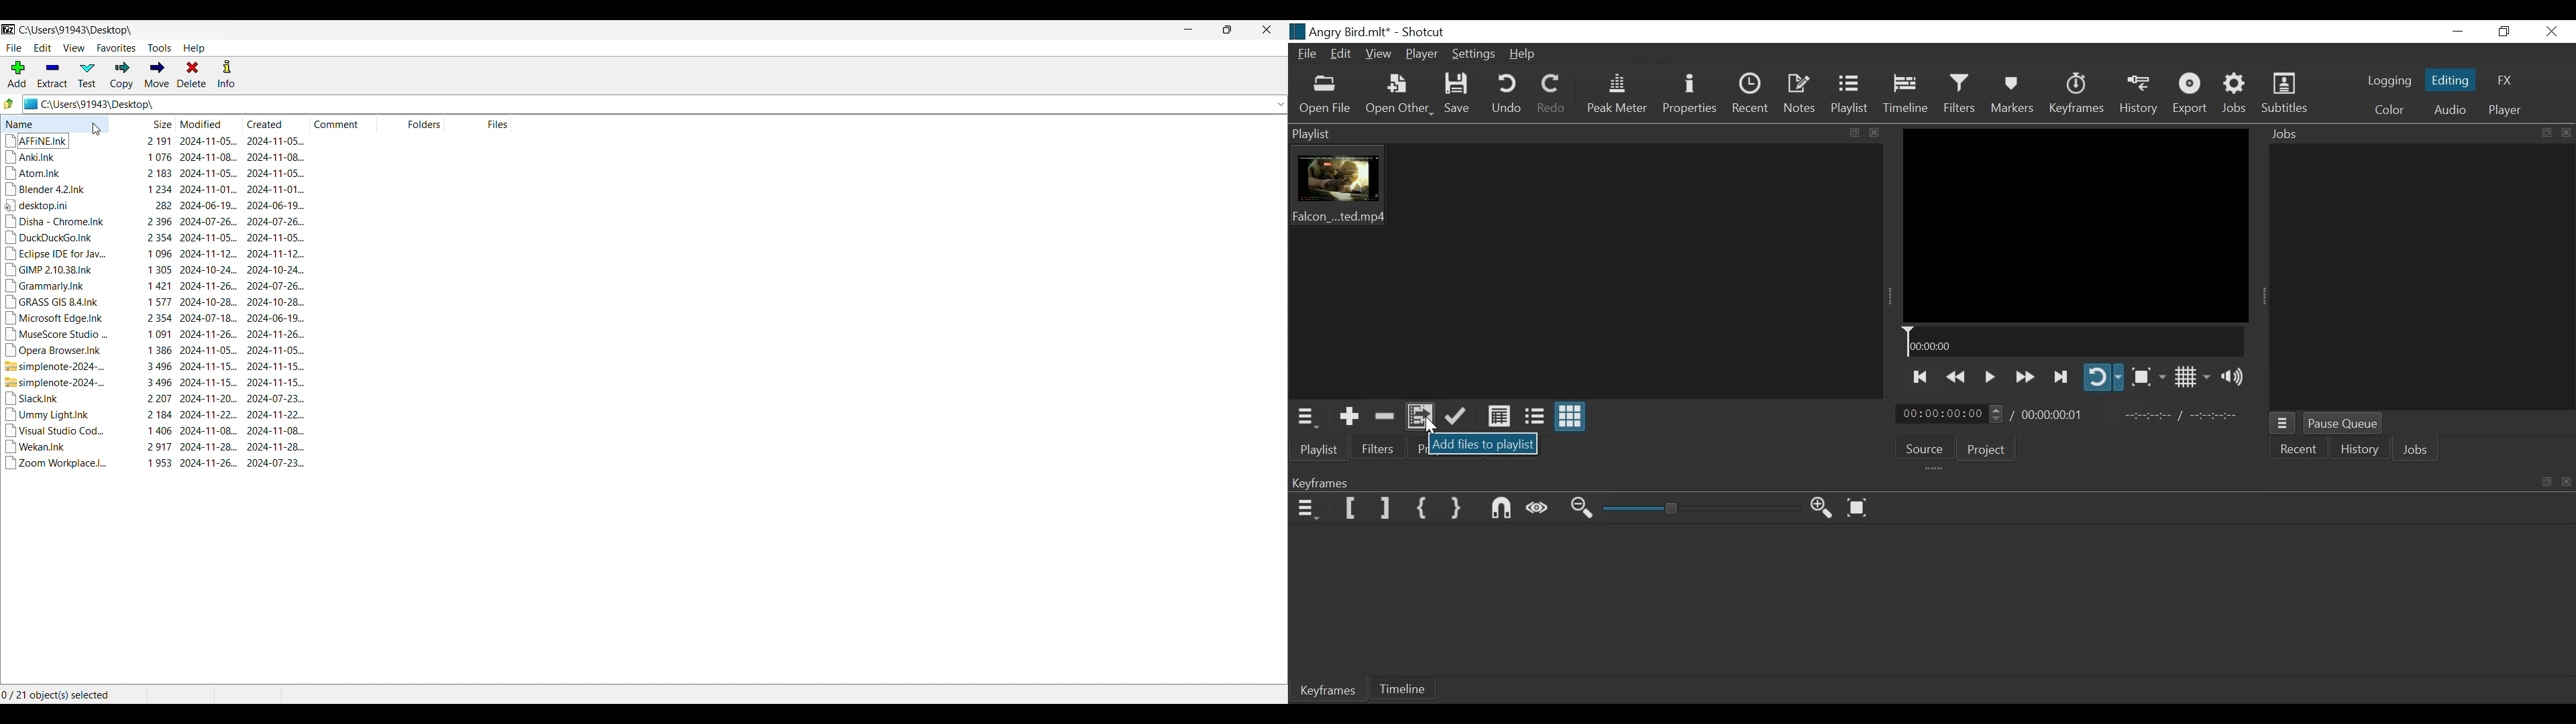 The image size is (2576, 728). Describe the element at coordinates (422, 123) in the screenshot. I see `Folders` at that location.